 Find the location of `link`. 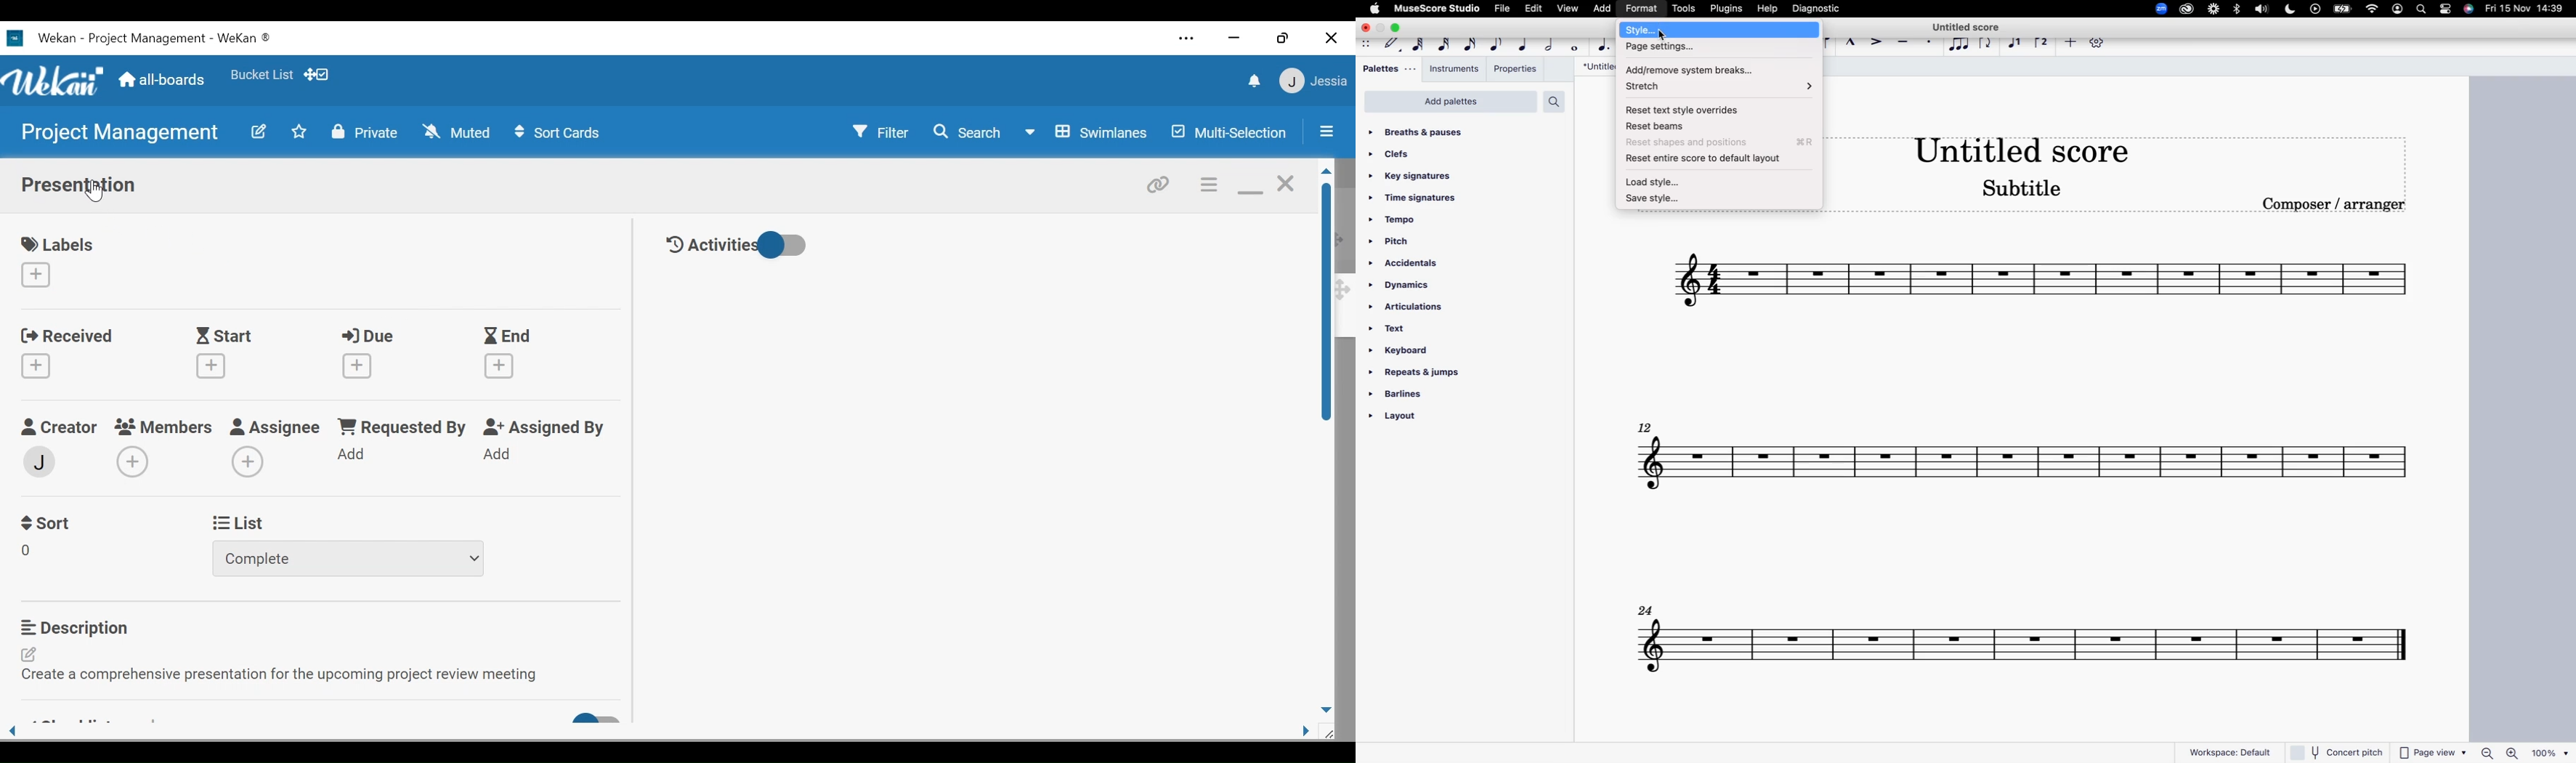

link is located at coordinates (1160, 184).